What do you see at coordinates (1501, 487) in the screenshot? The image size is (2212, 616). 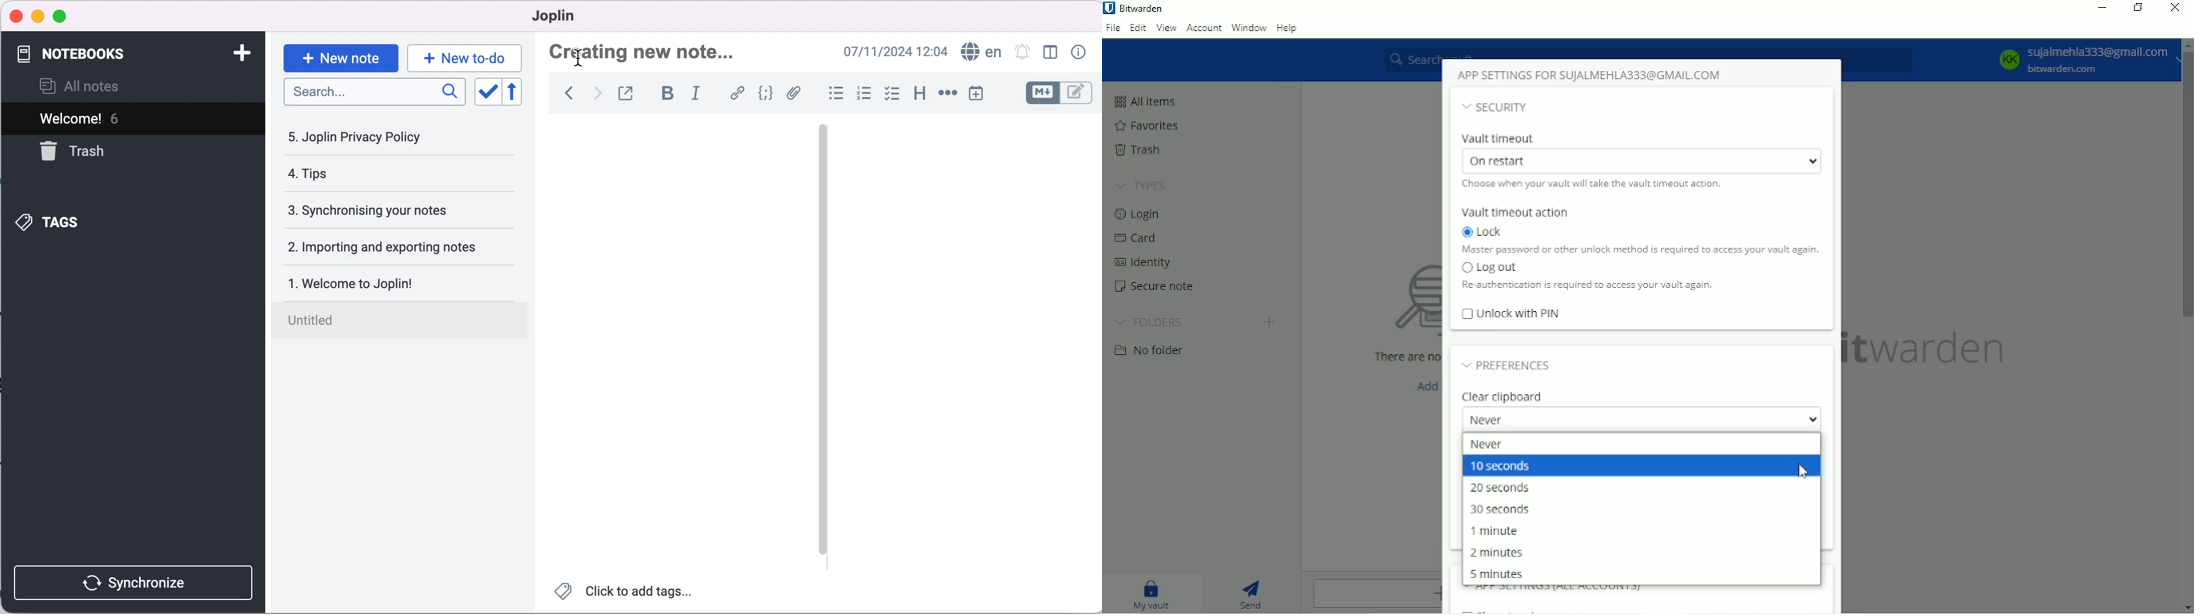 I see `20 seconds` at bounding box center [1501, 487].